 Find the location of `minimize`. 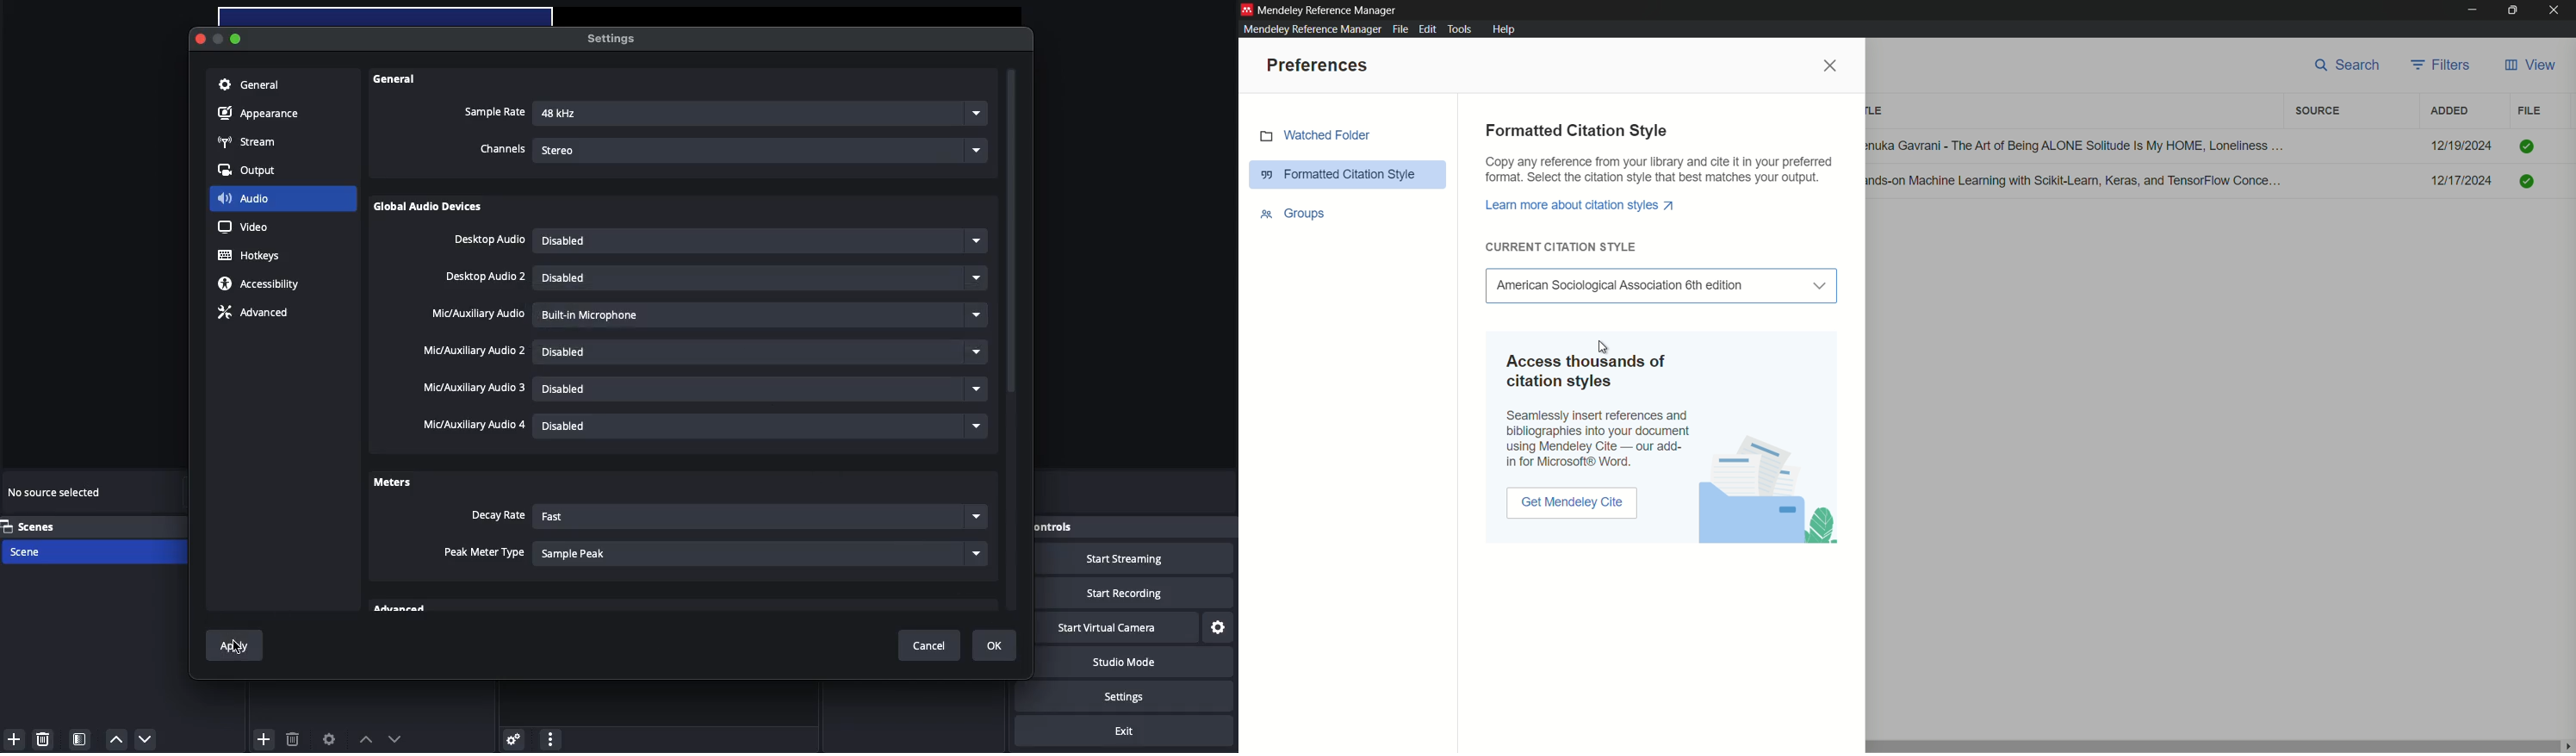

minimize is located at coordinates (2472, 10).